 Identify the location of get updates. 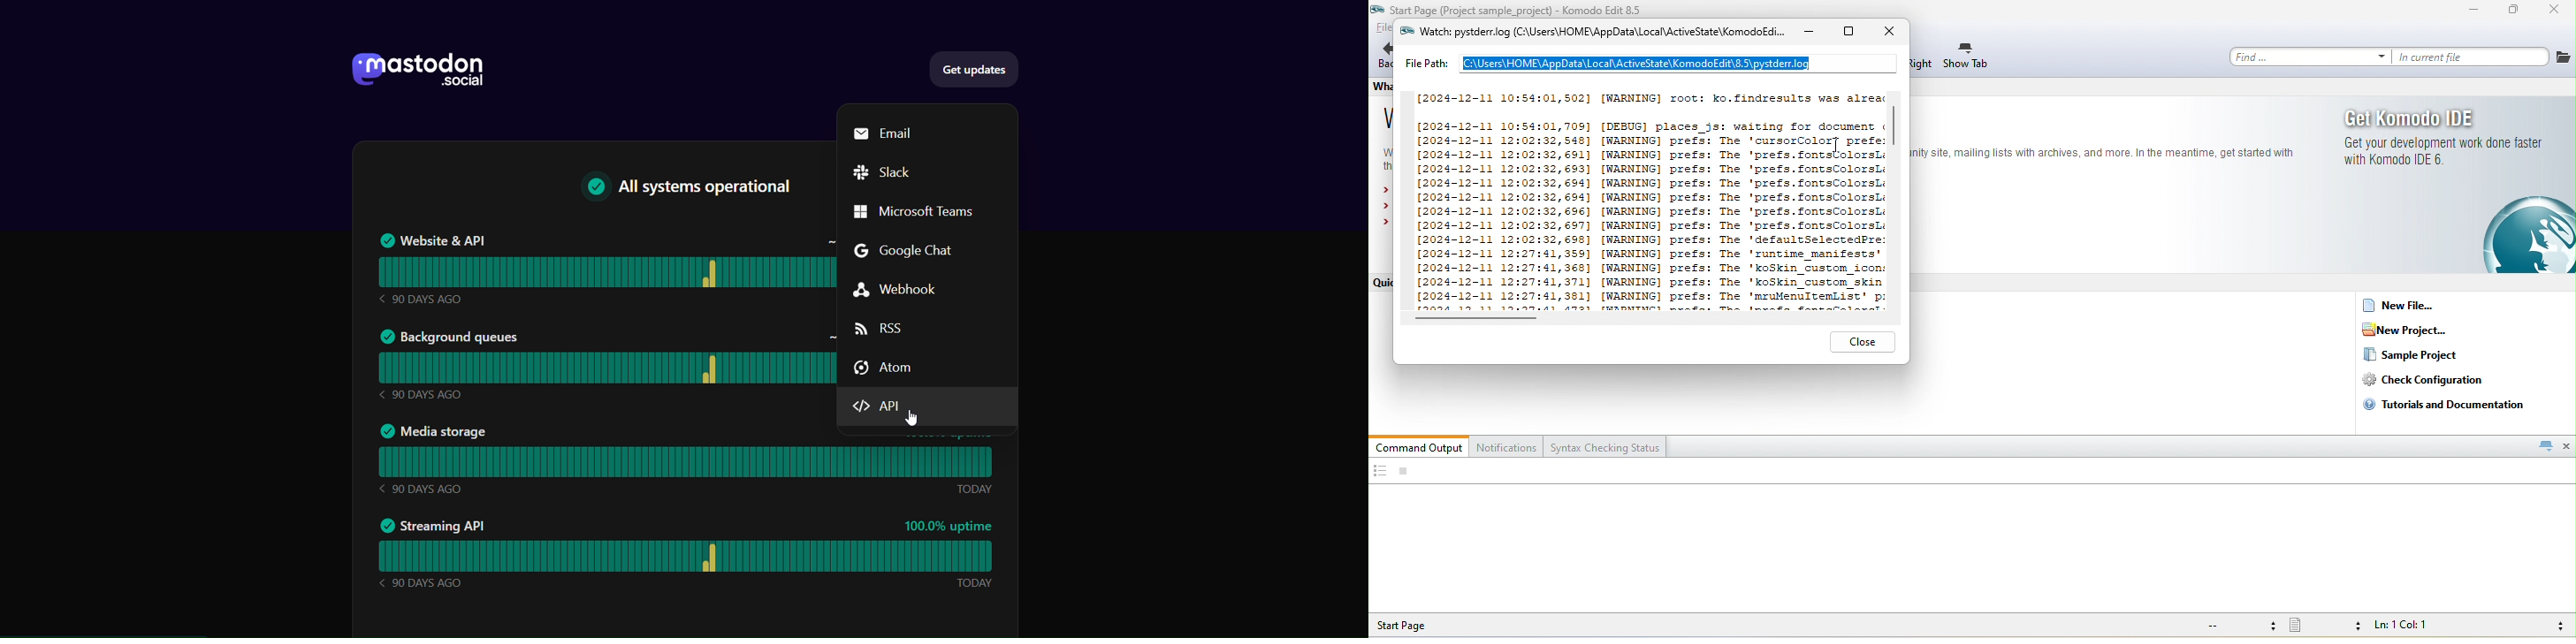
(978, 69).